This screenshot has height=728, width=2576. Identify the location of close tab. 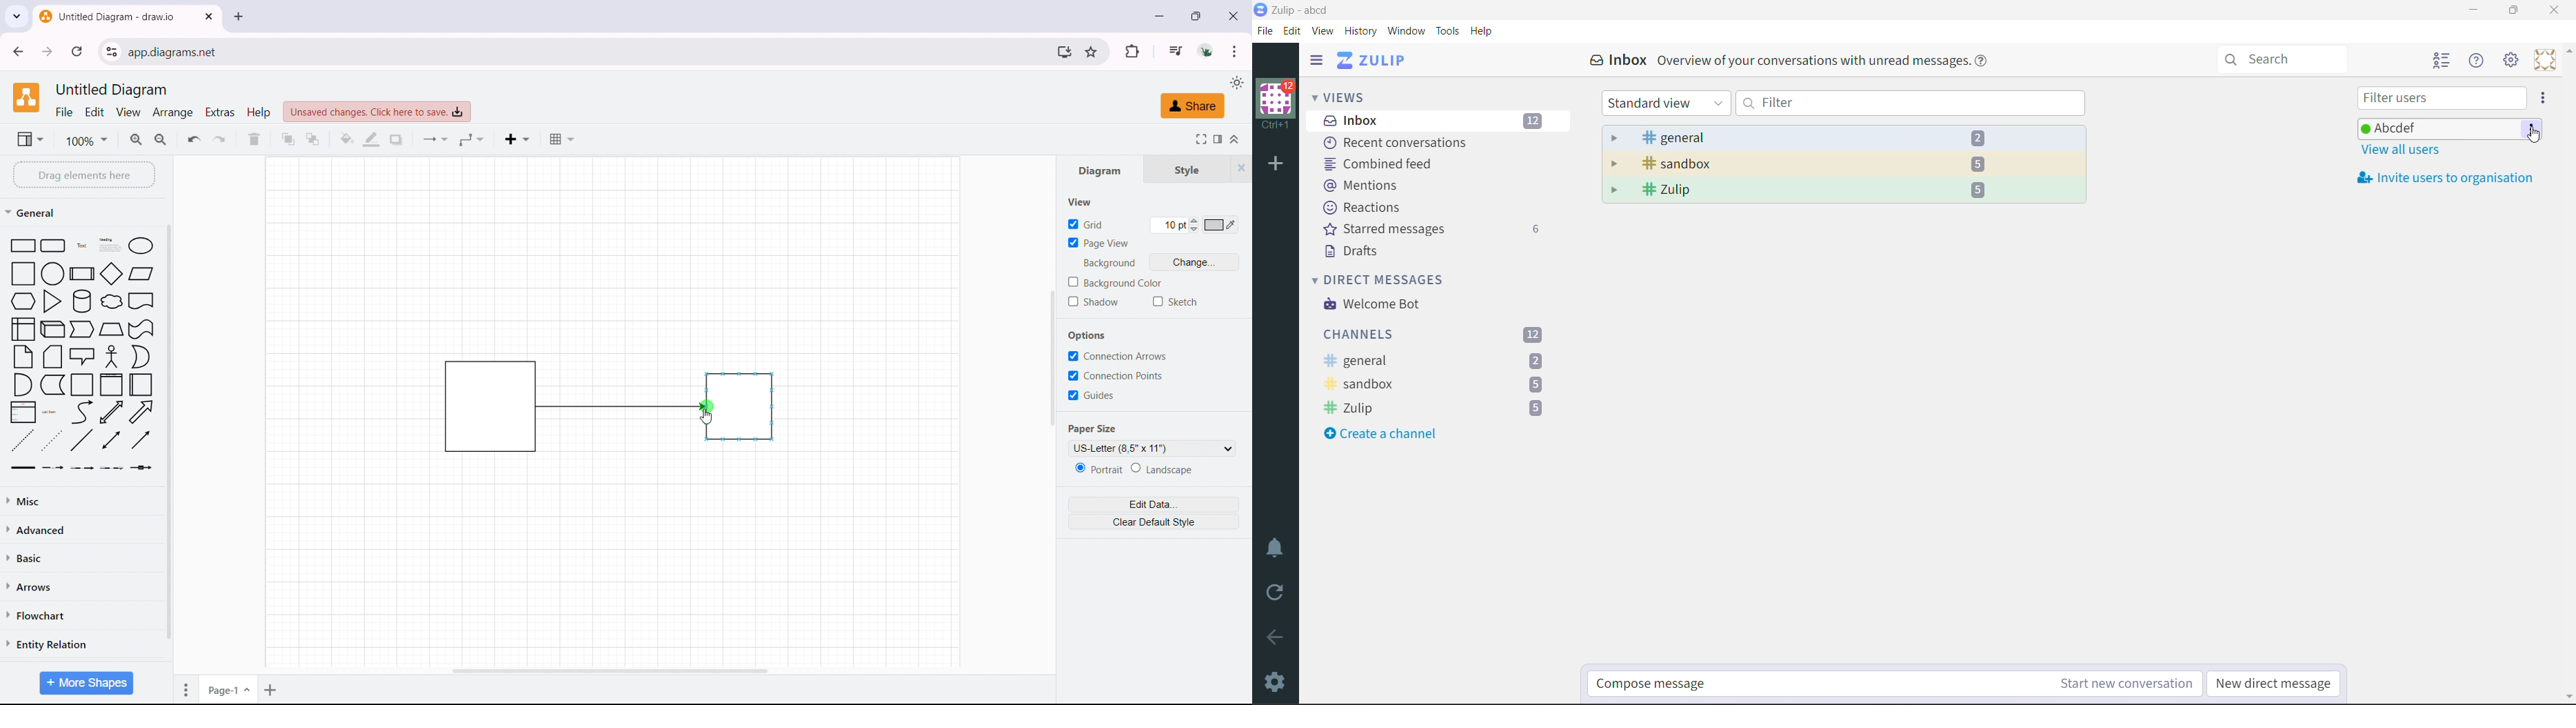
(239, 16).